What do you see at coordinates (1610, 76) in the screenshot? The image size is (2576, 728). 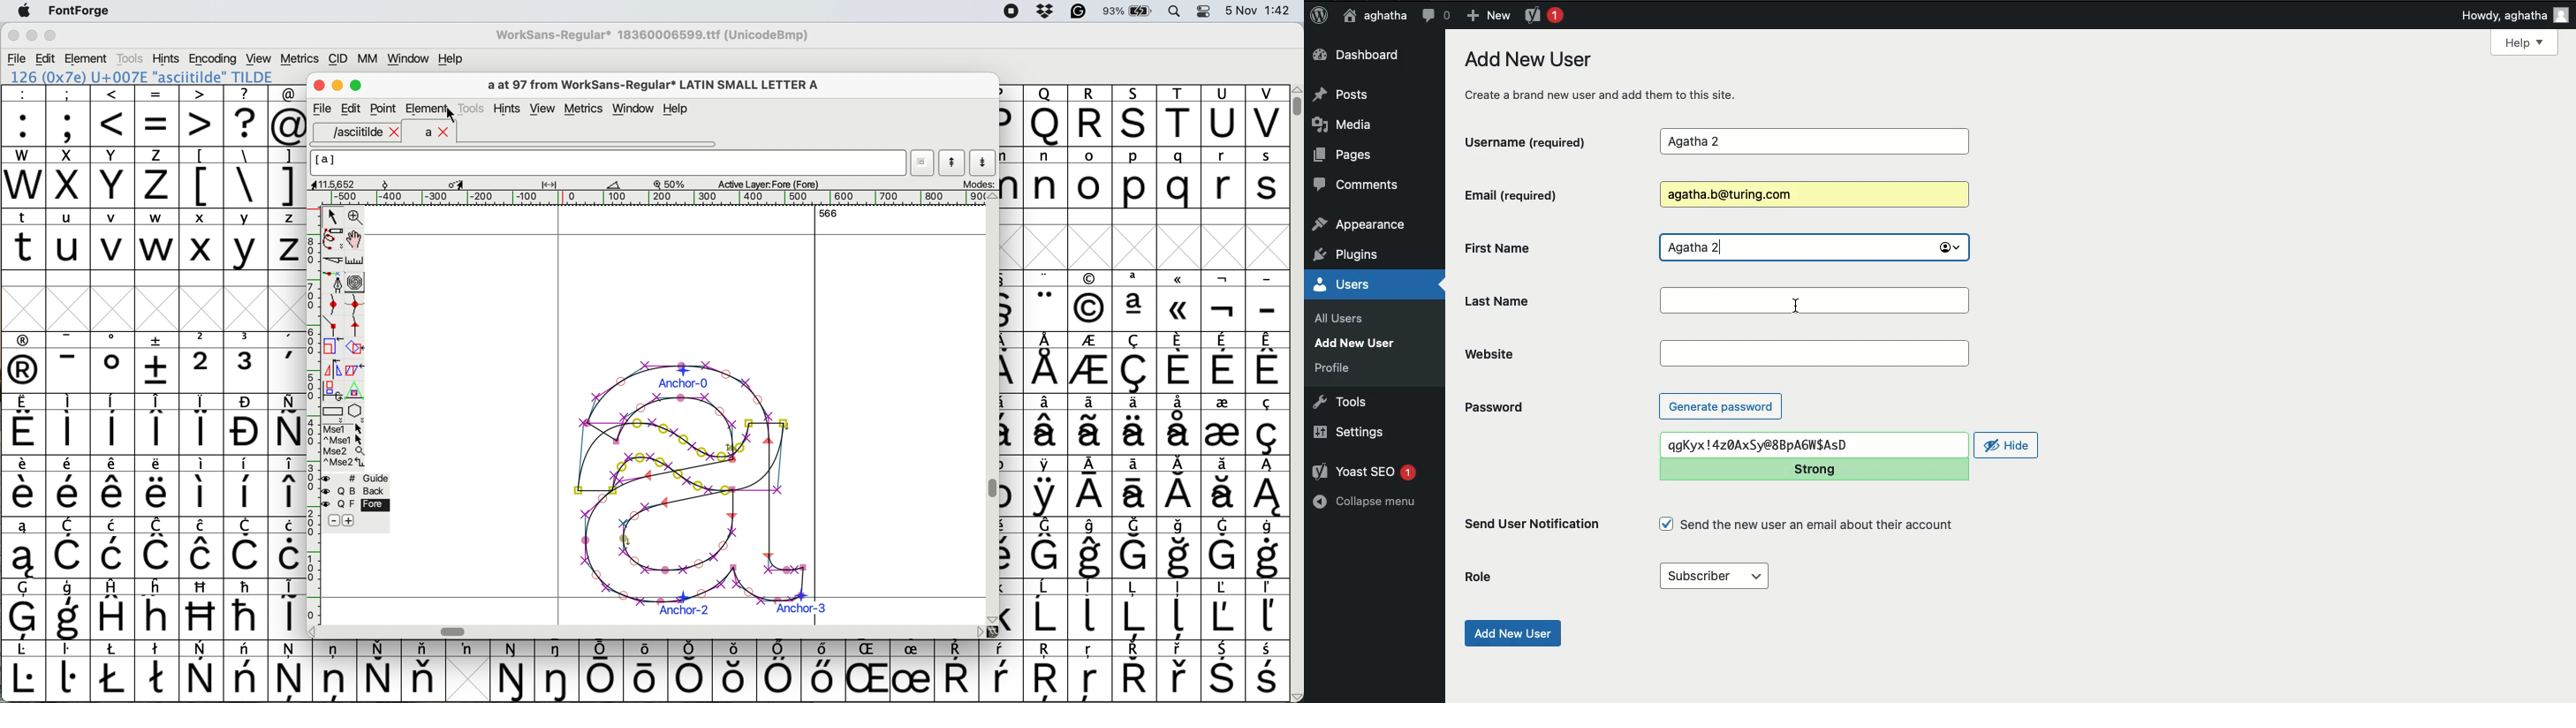 I see `Add new user create a brand new user and add them to this site.` at bounding box center [1610, 76].